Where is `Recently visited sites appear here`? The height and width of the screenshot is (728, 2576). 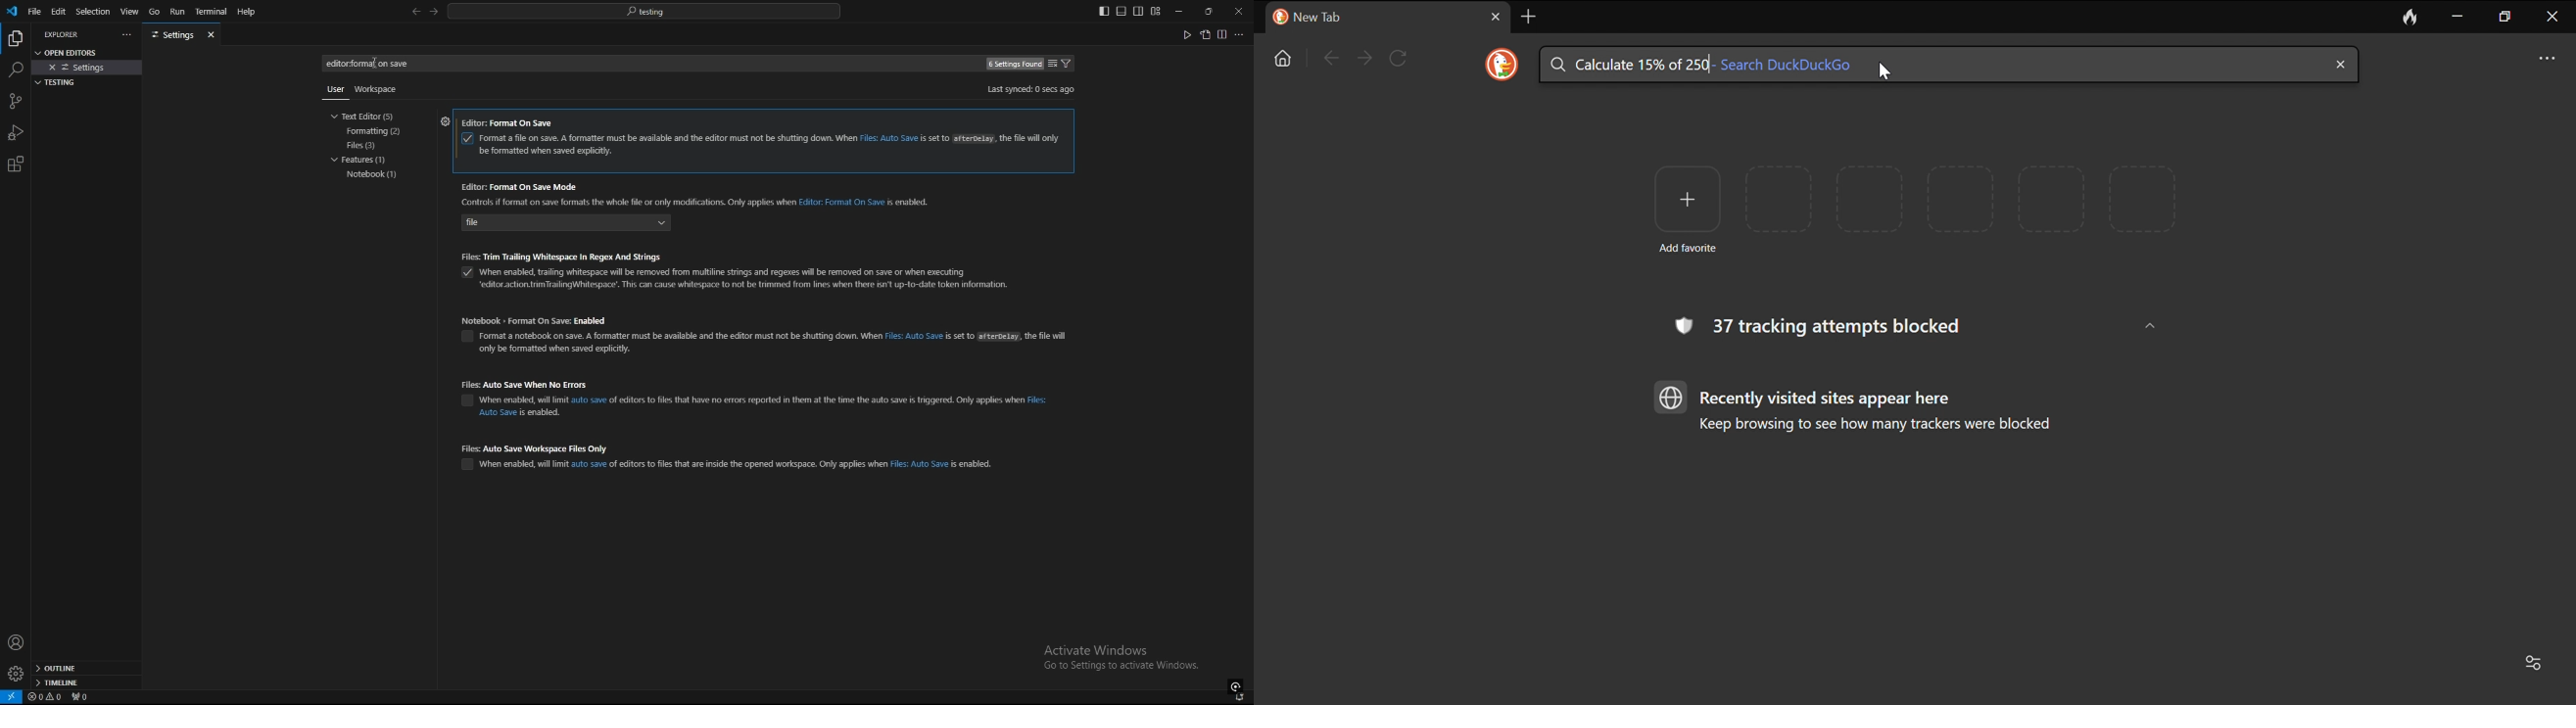 Recently visited sites appear here is located at coordinates (1829, 399).